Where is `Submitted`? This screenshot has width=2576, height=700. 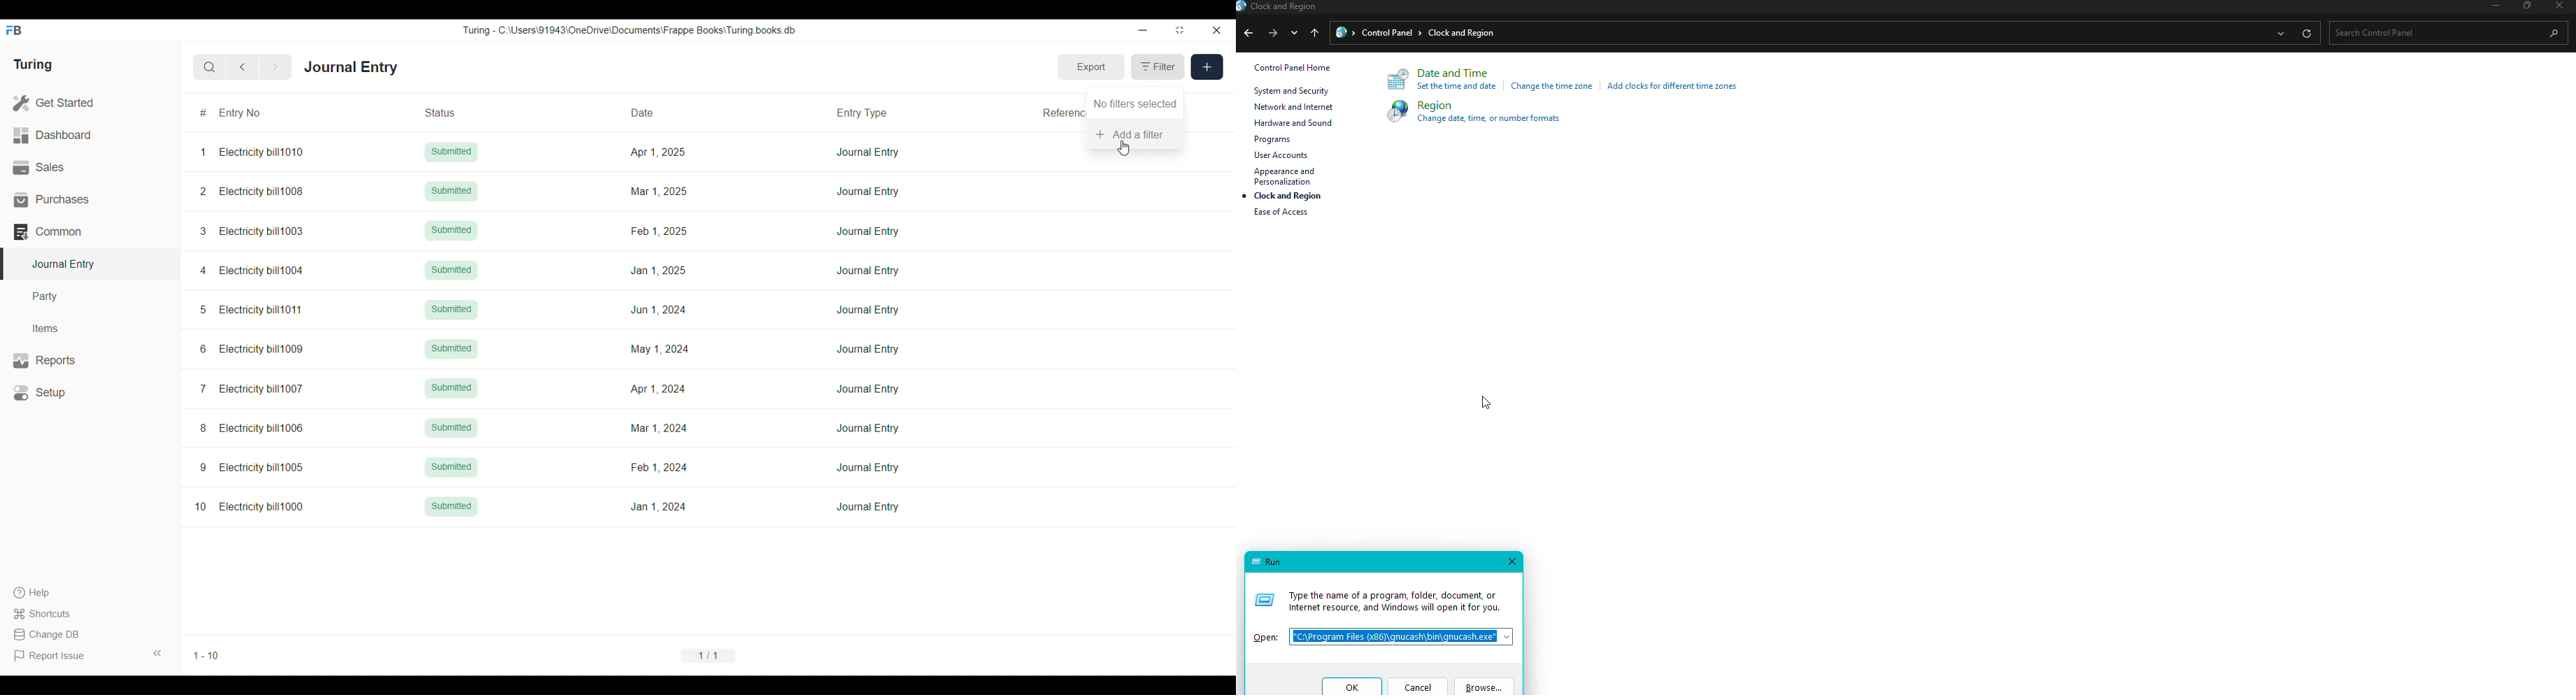
Submitted is located at coordinates (451, 270).